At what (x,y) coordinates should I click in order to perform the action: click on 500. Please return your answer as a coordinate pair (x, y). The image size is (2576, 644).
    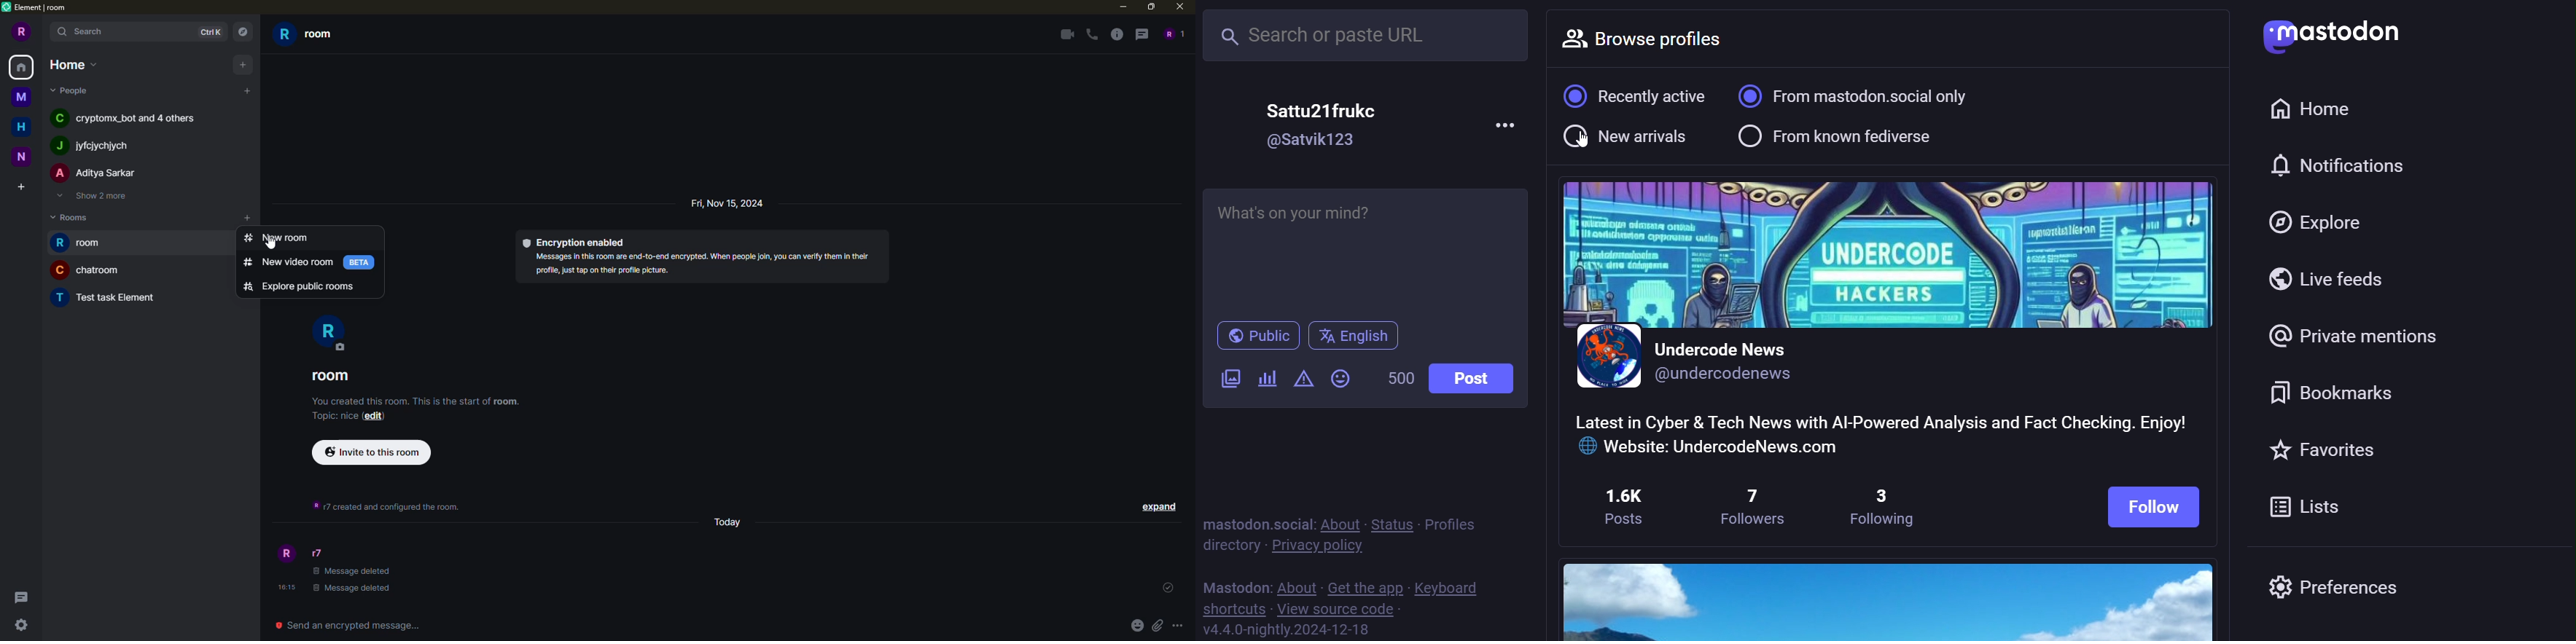
    Looking at the image, I should click on (1400, 379).